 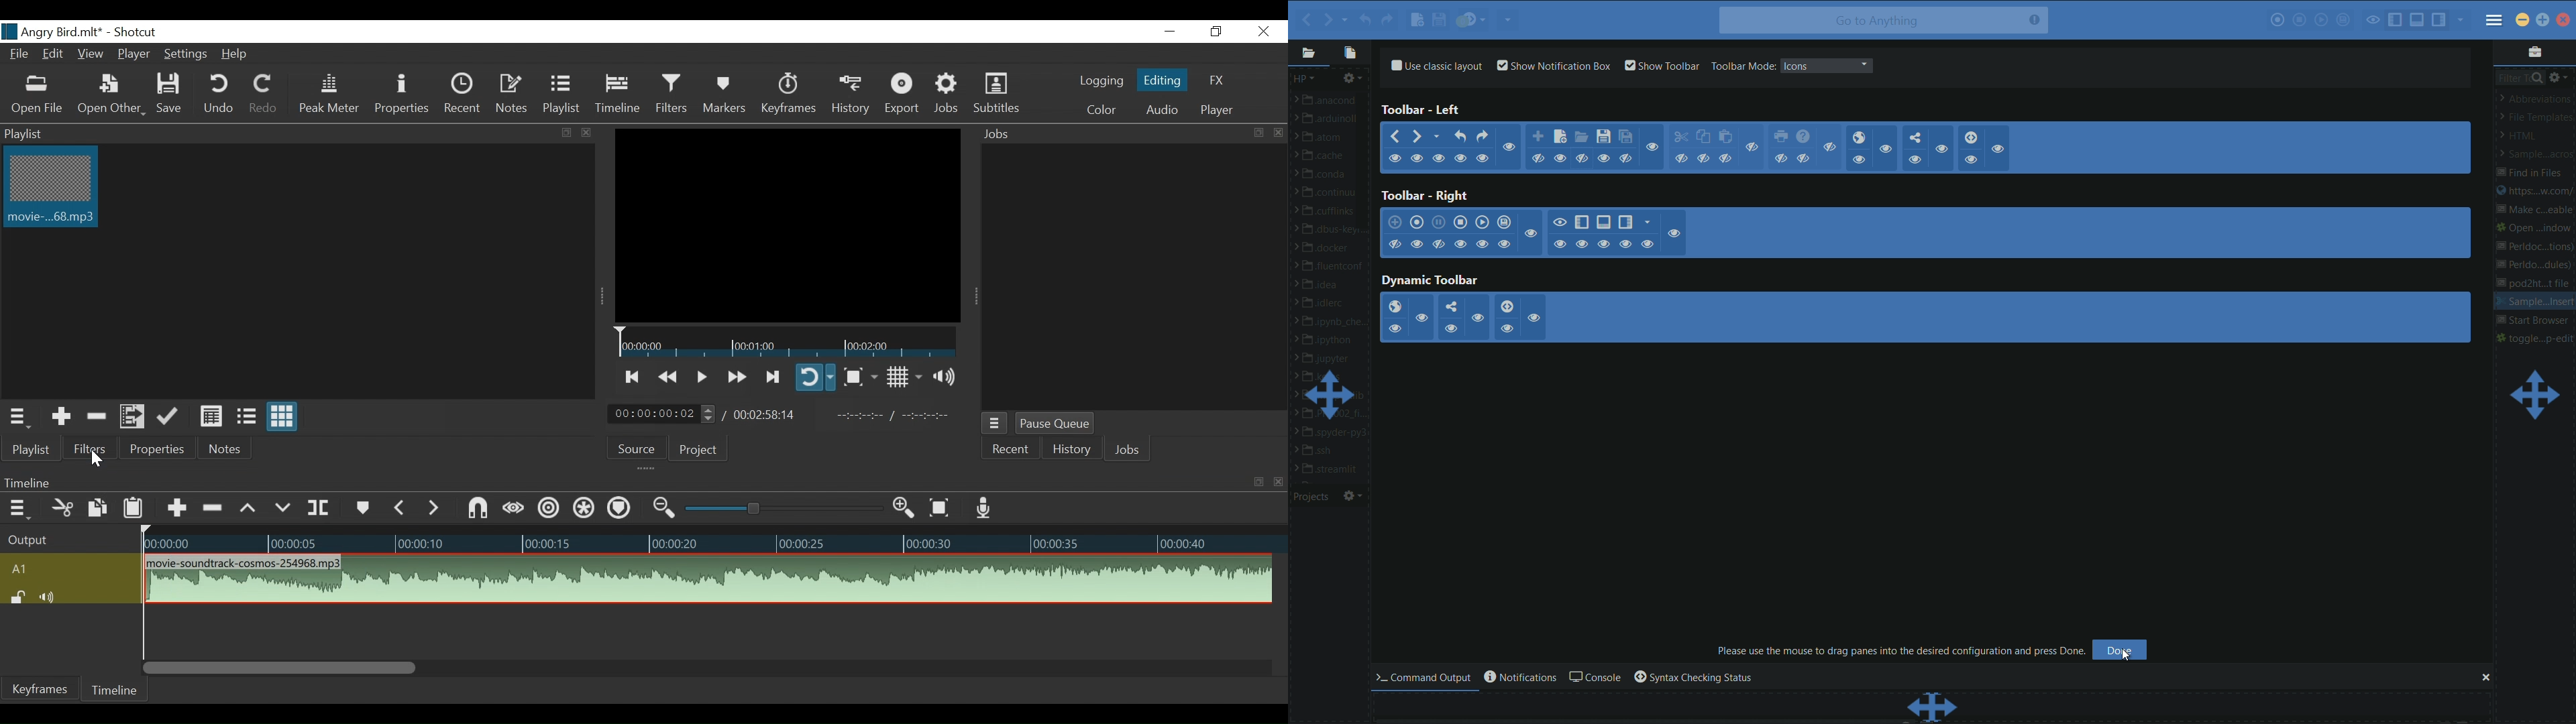 I want to click on Ripple Delete, so click(x=214, y=507).